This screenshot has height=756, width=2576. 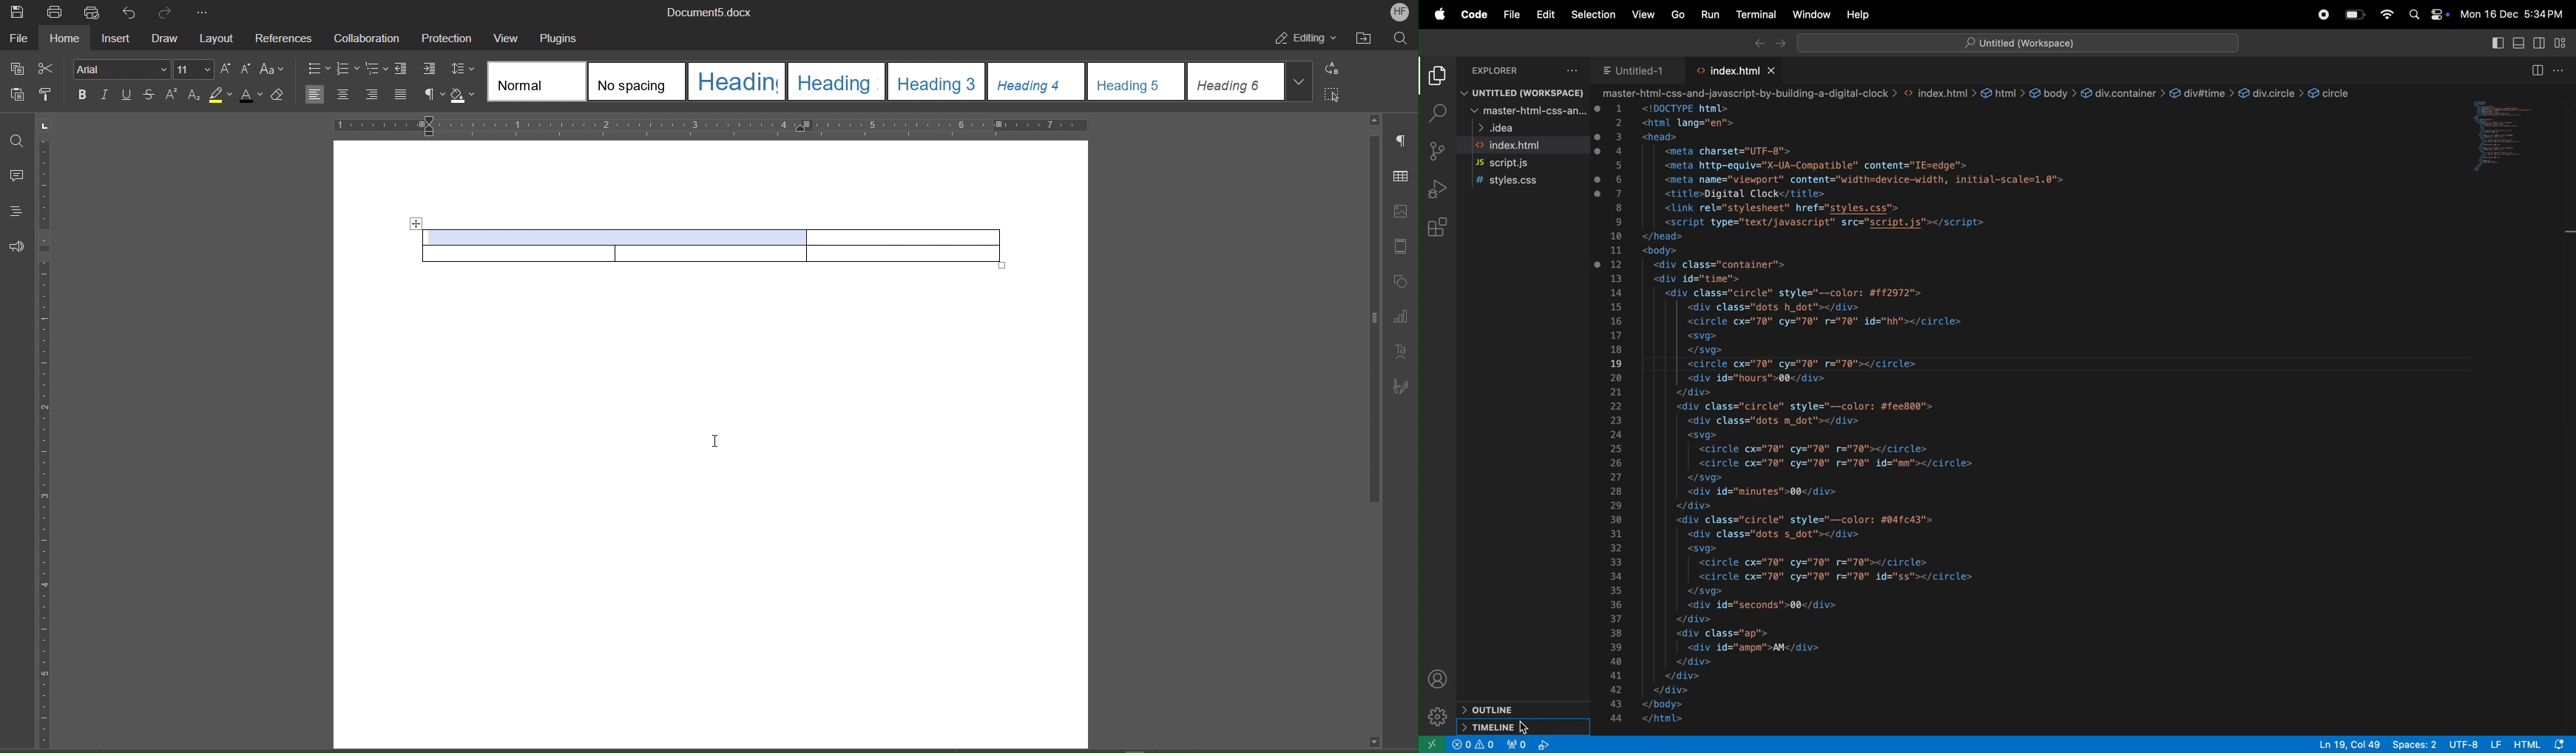 What do you see at coordinates (1307, 40) in the screenshot?
I see `Editing` at bounding box center [1307, 40].